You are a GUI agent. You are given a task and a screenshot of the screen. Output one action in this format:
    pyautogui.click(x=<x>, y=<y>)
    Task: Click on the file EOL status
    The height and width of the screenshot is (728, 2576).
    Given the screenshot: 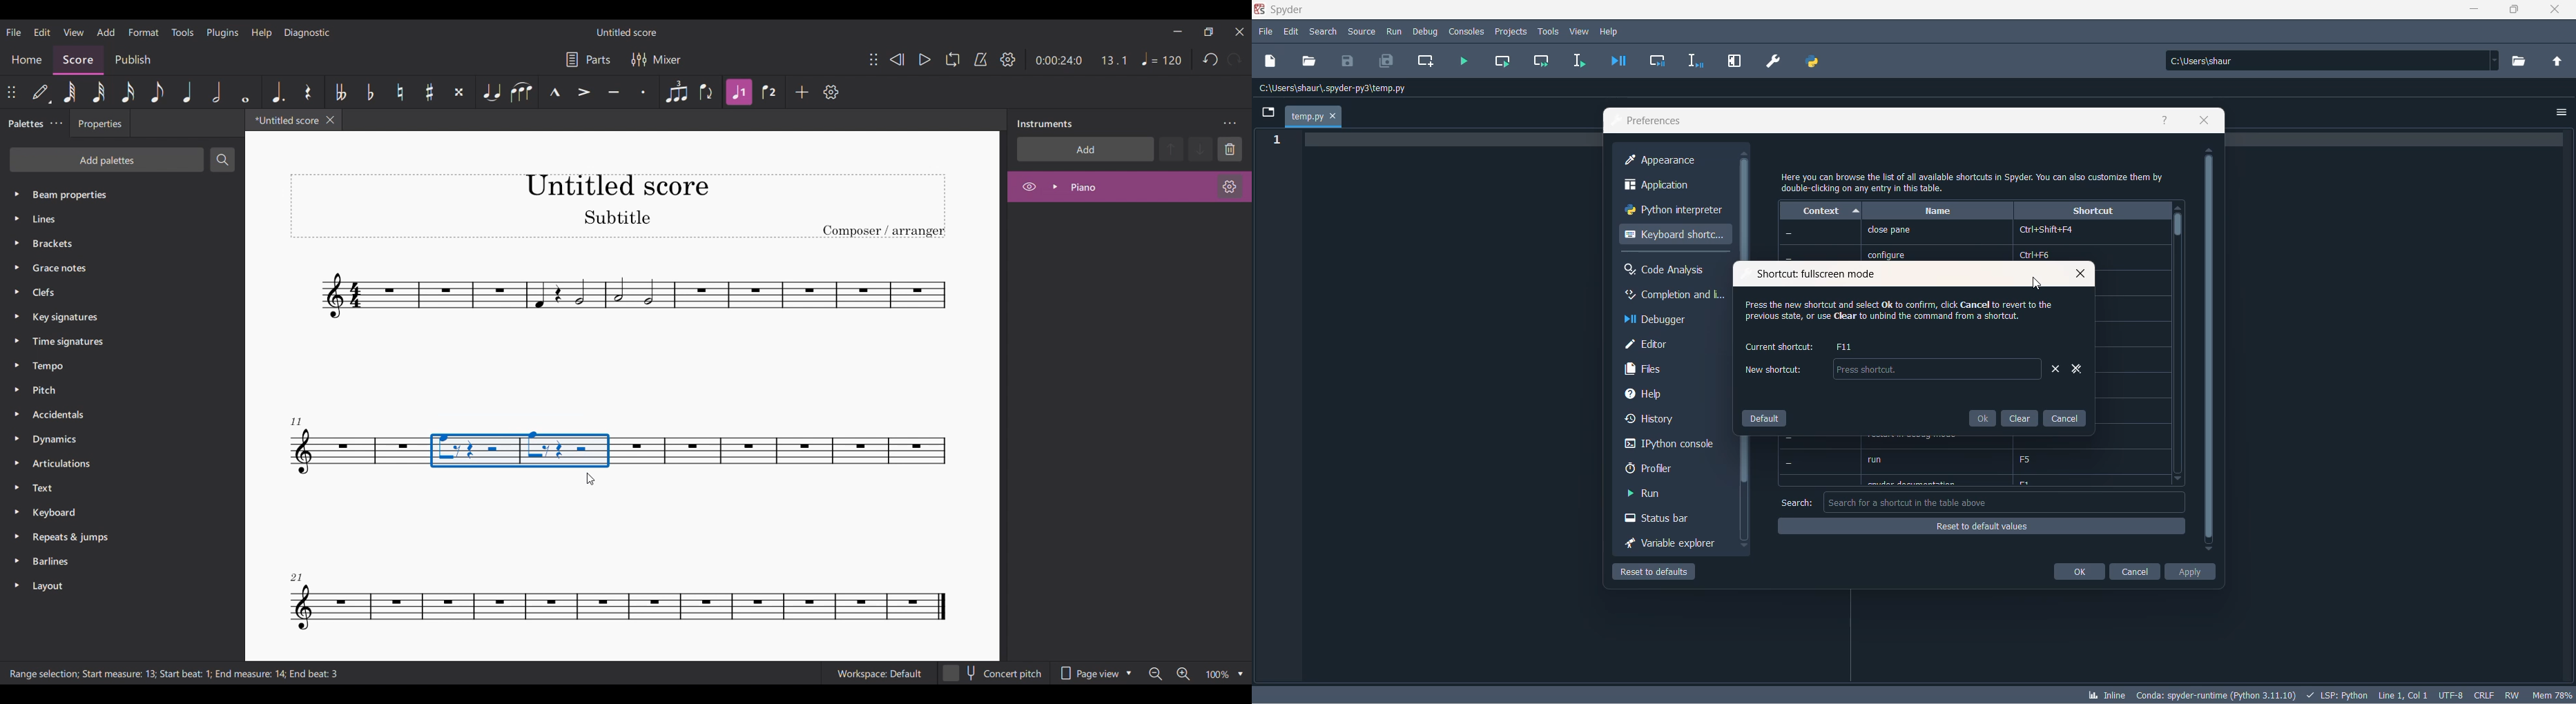 What is the action you would take?
    pyautogui.click(x=2485, y=695)
    